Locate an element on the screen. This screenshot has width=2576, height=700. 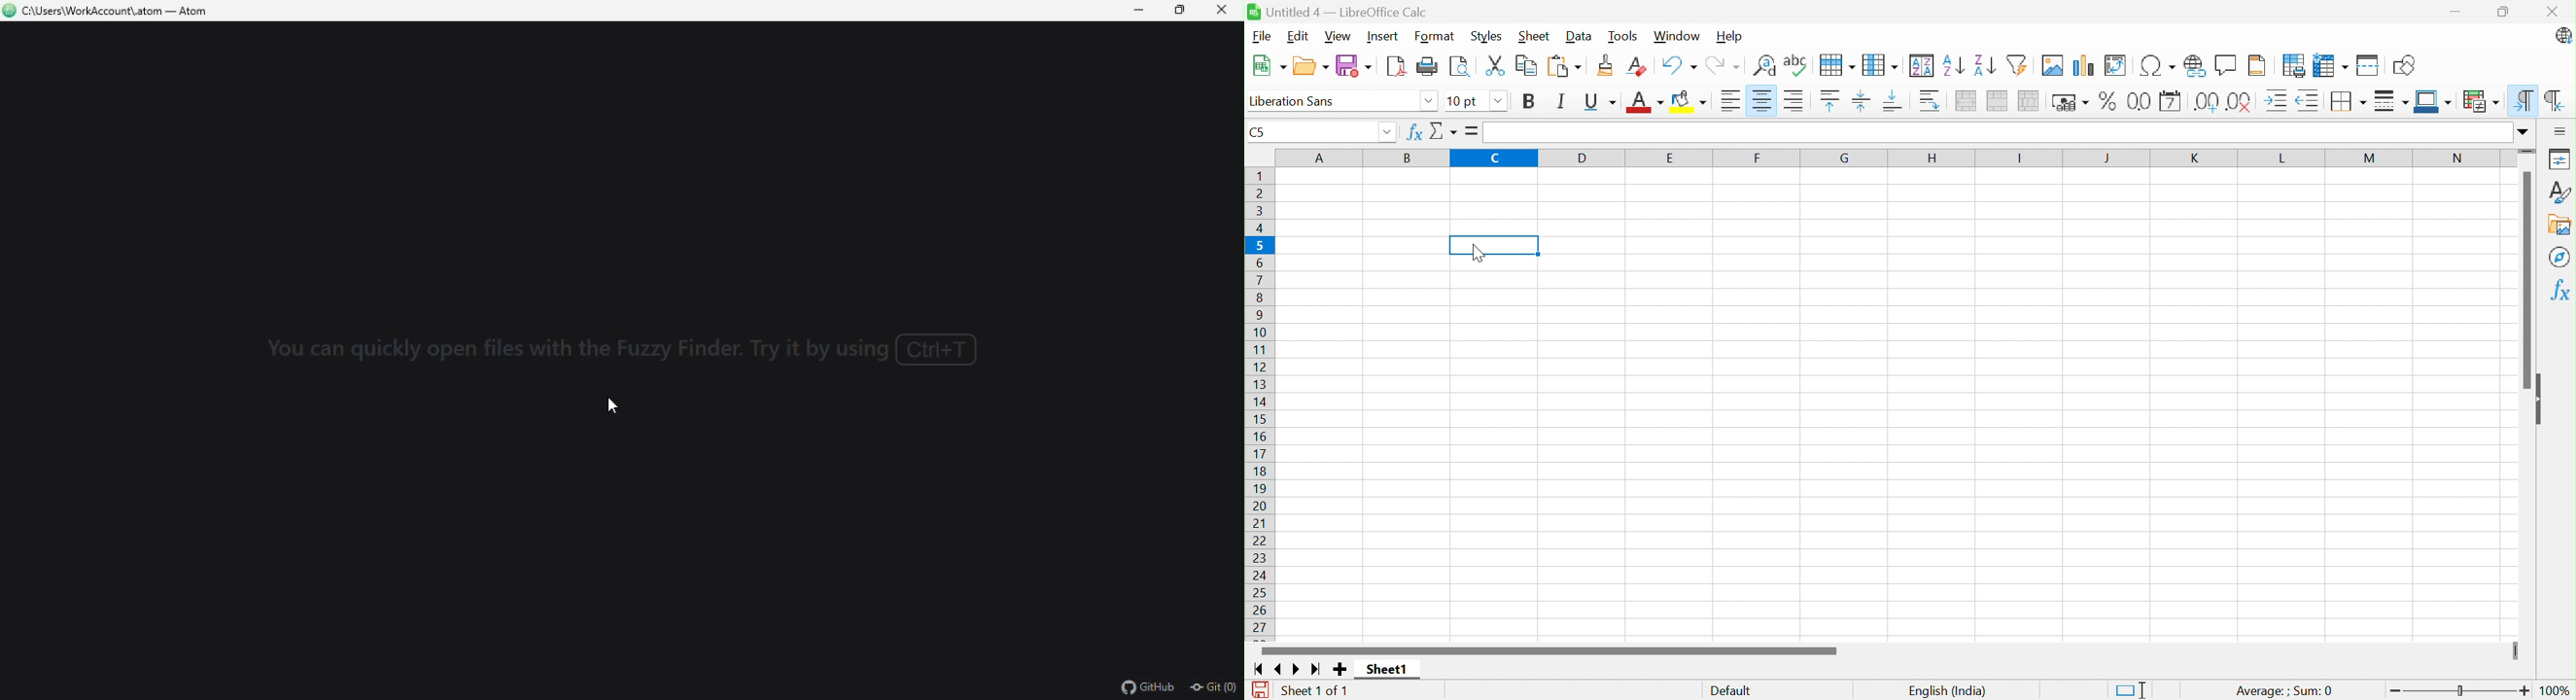
Slider is located at coordinates (2528, 151).